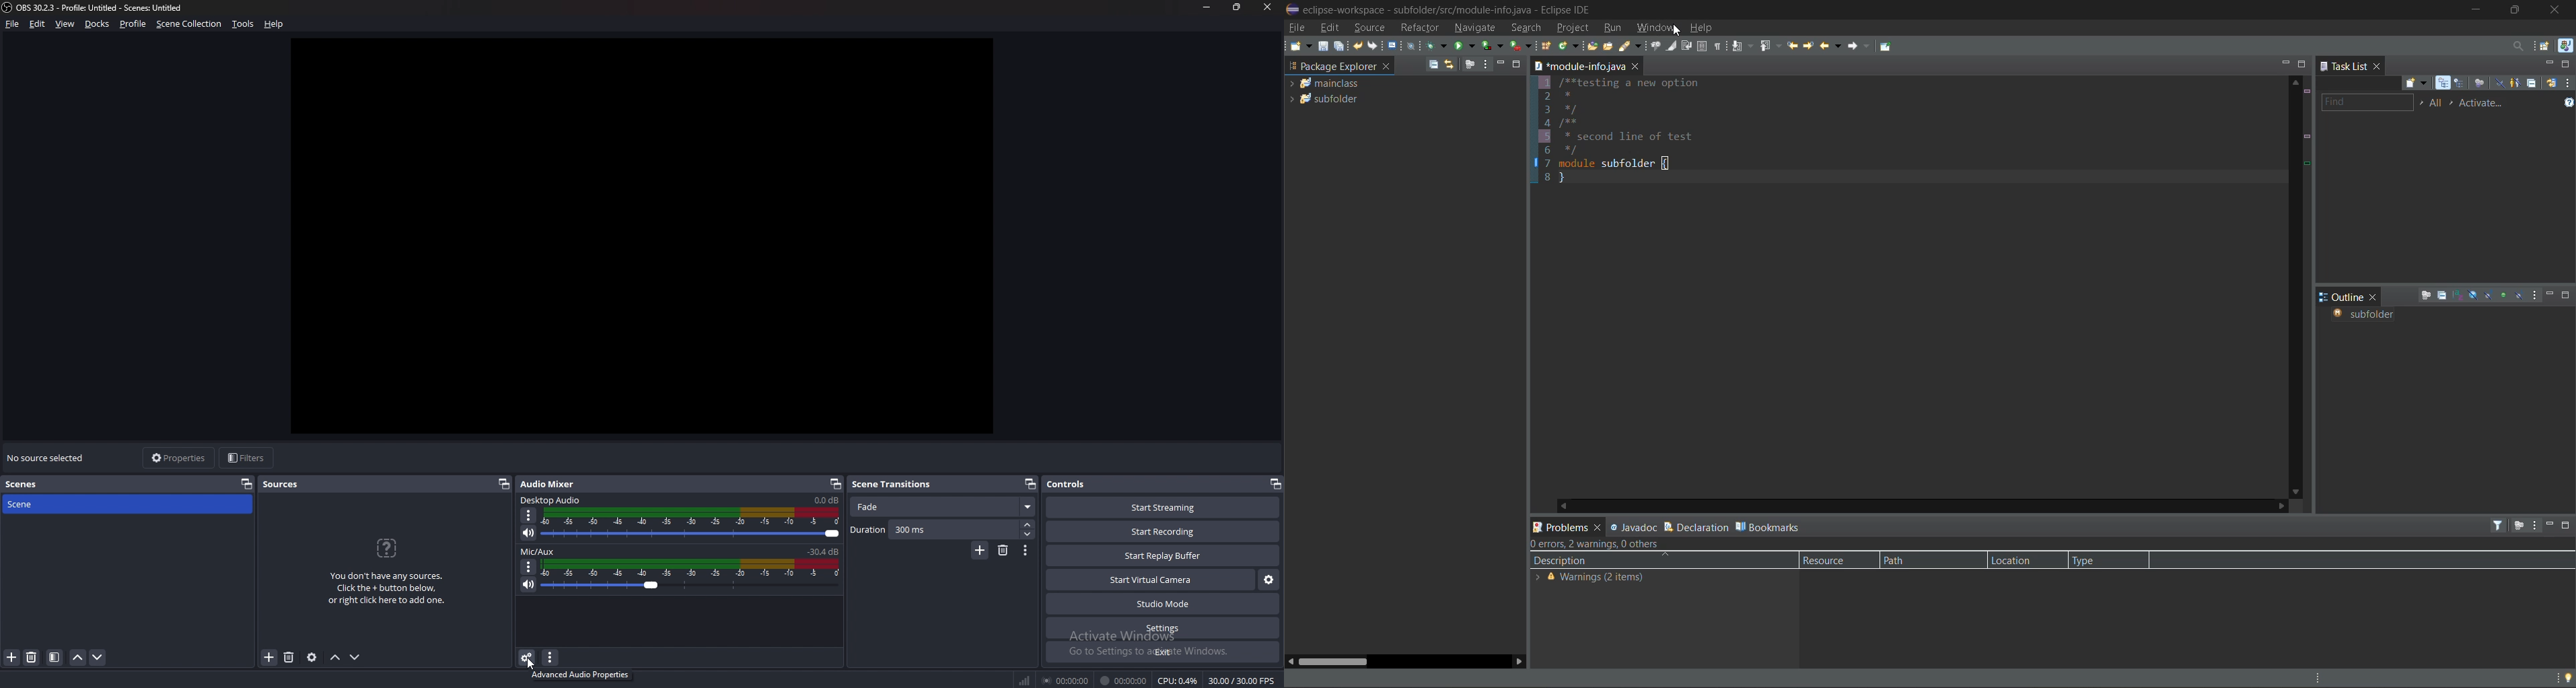  Describe the element at coordinates (27, 485) in the screenshot. I see `scenes` at that location.